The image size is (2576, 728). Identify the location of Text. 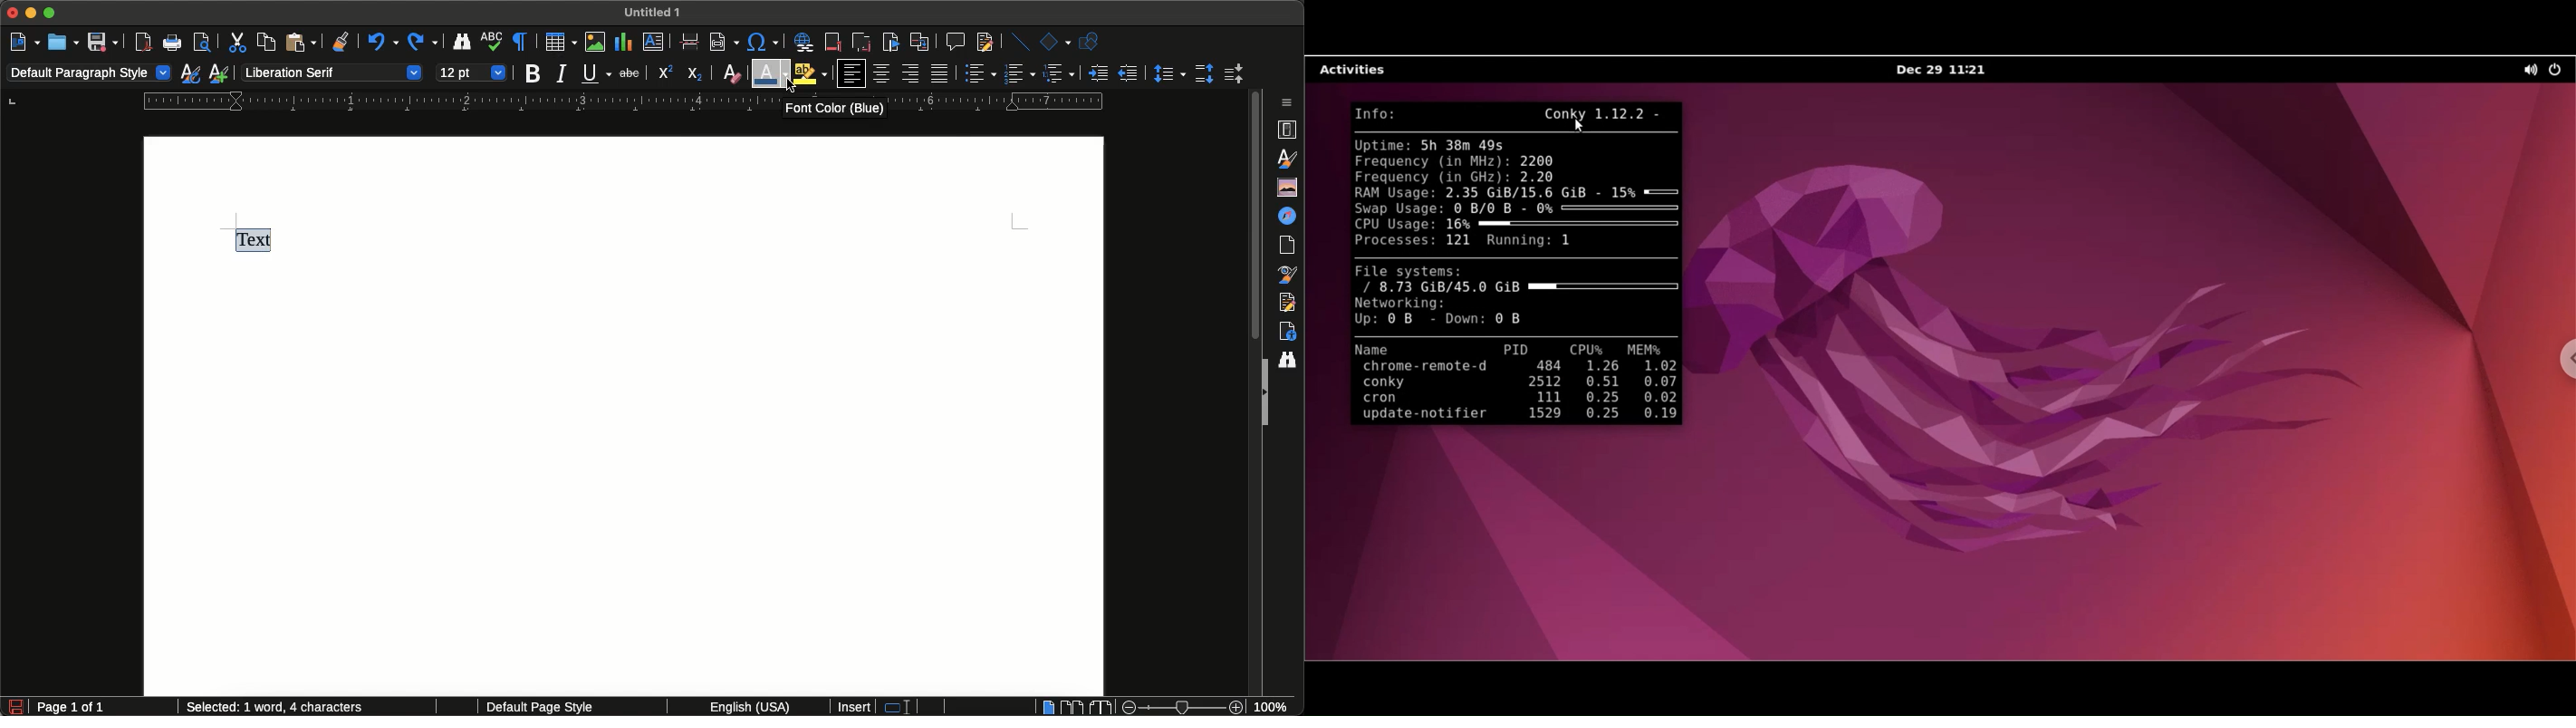
(258, 240).